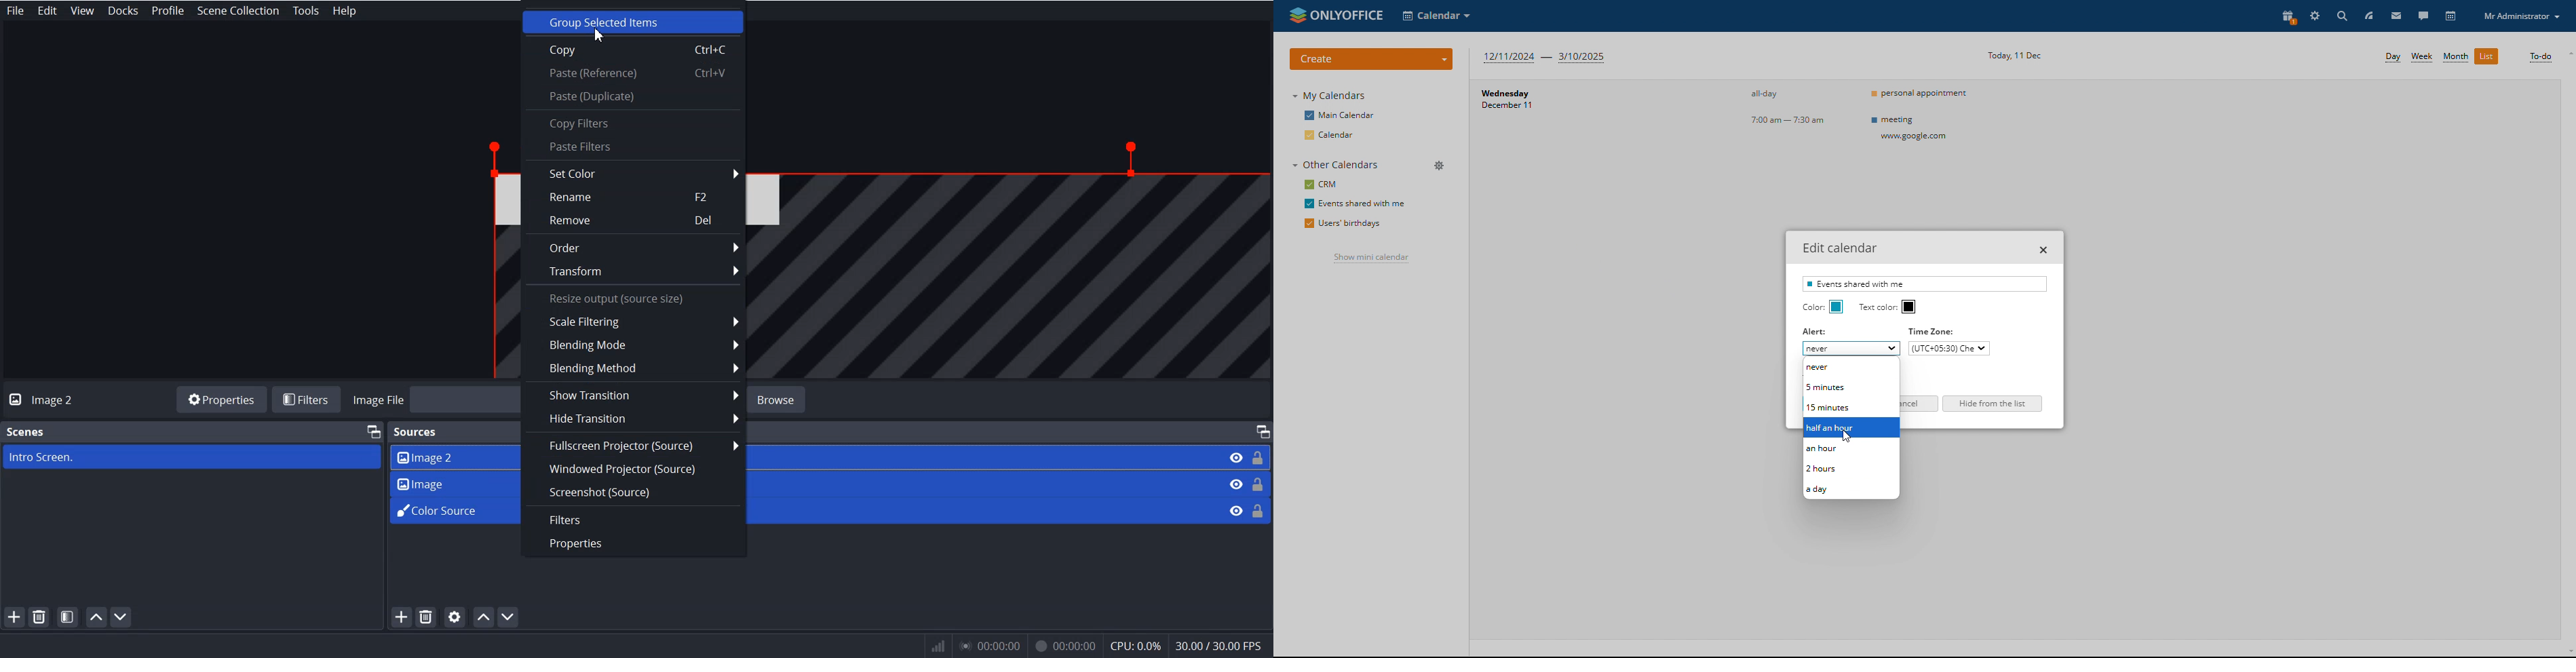 This screenshot has width=2576, height=672. I want to click on Del, so click(699, 222).